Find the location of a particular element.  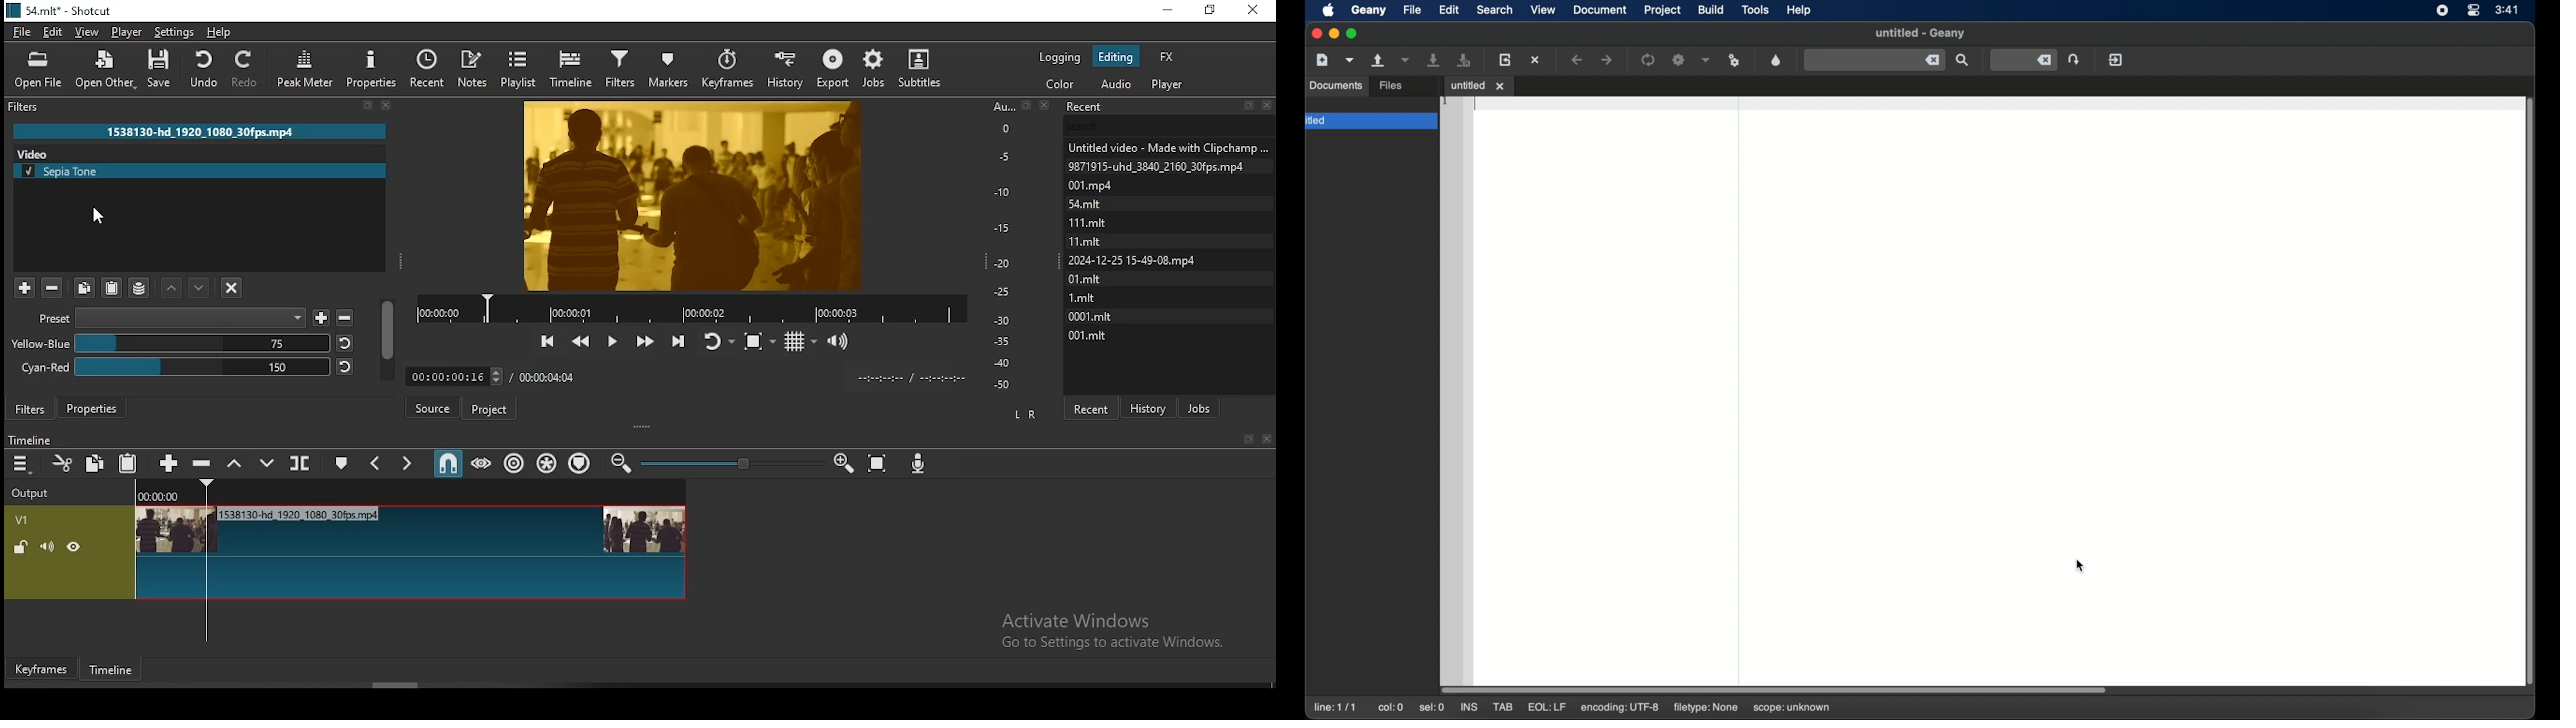

yellow blue is located at coordinates (170, 343).